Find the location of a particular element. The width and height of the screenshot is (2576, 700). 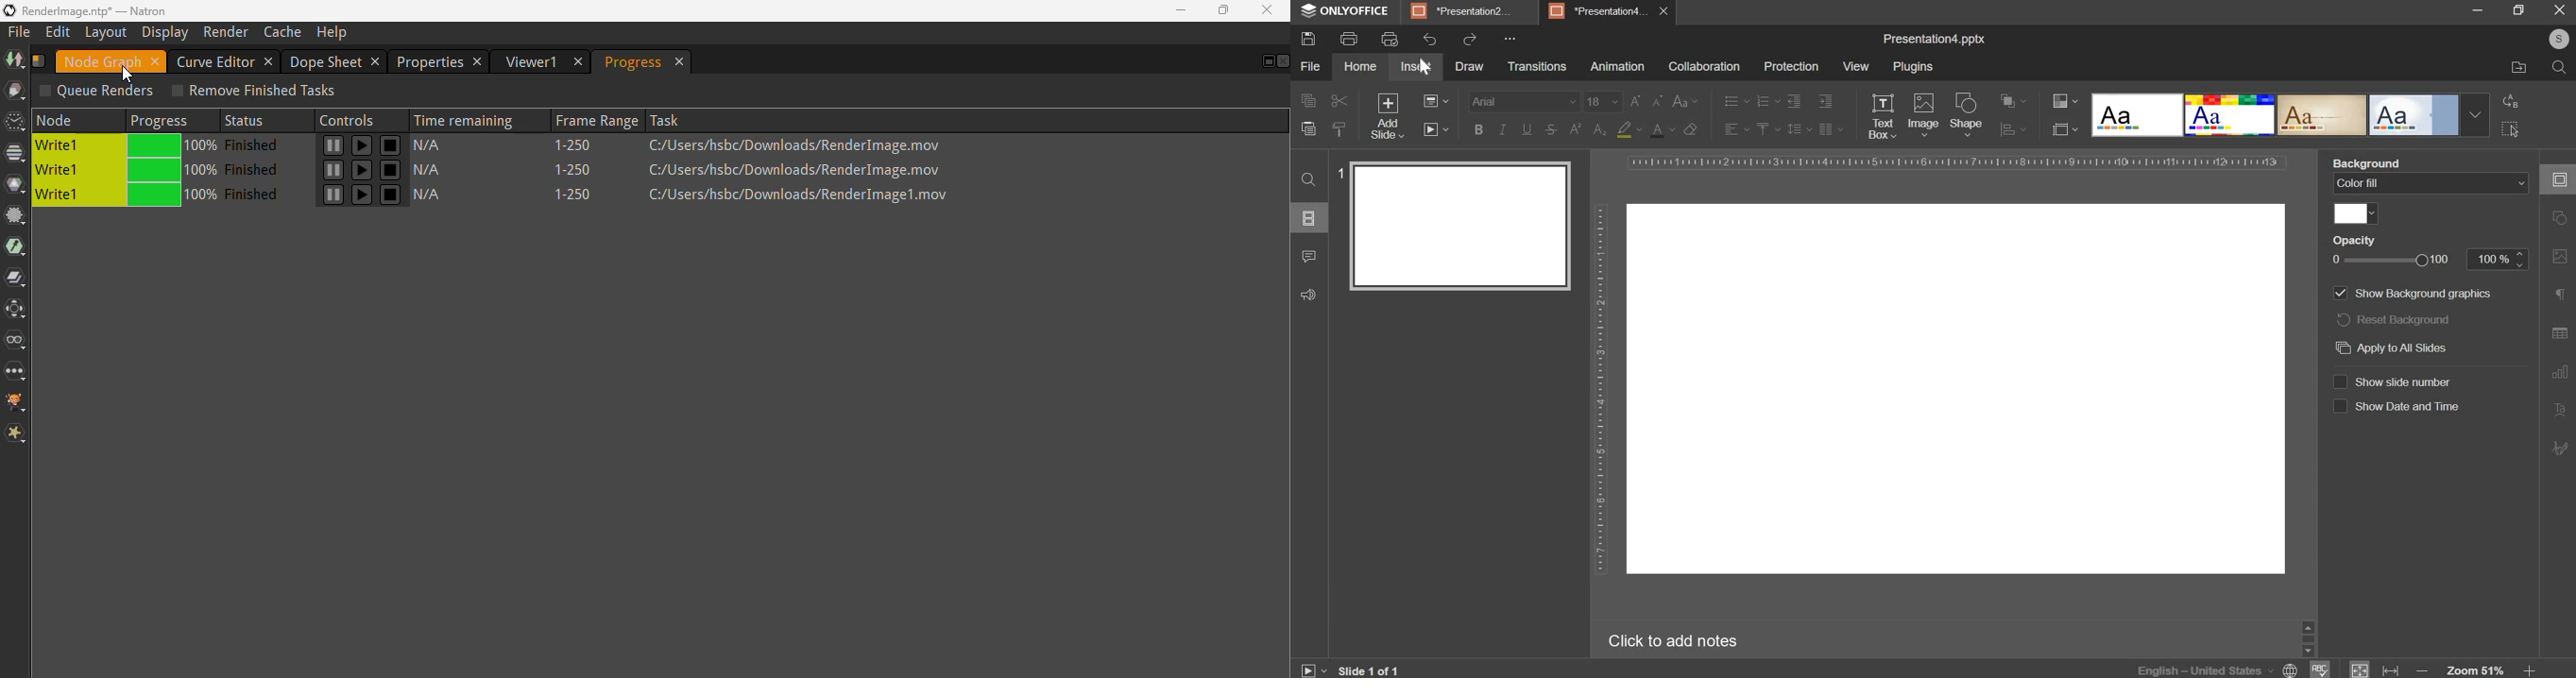

vertical alignment is located at coordinates (1768, 128).